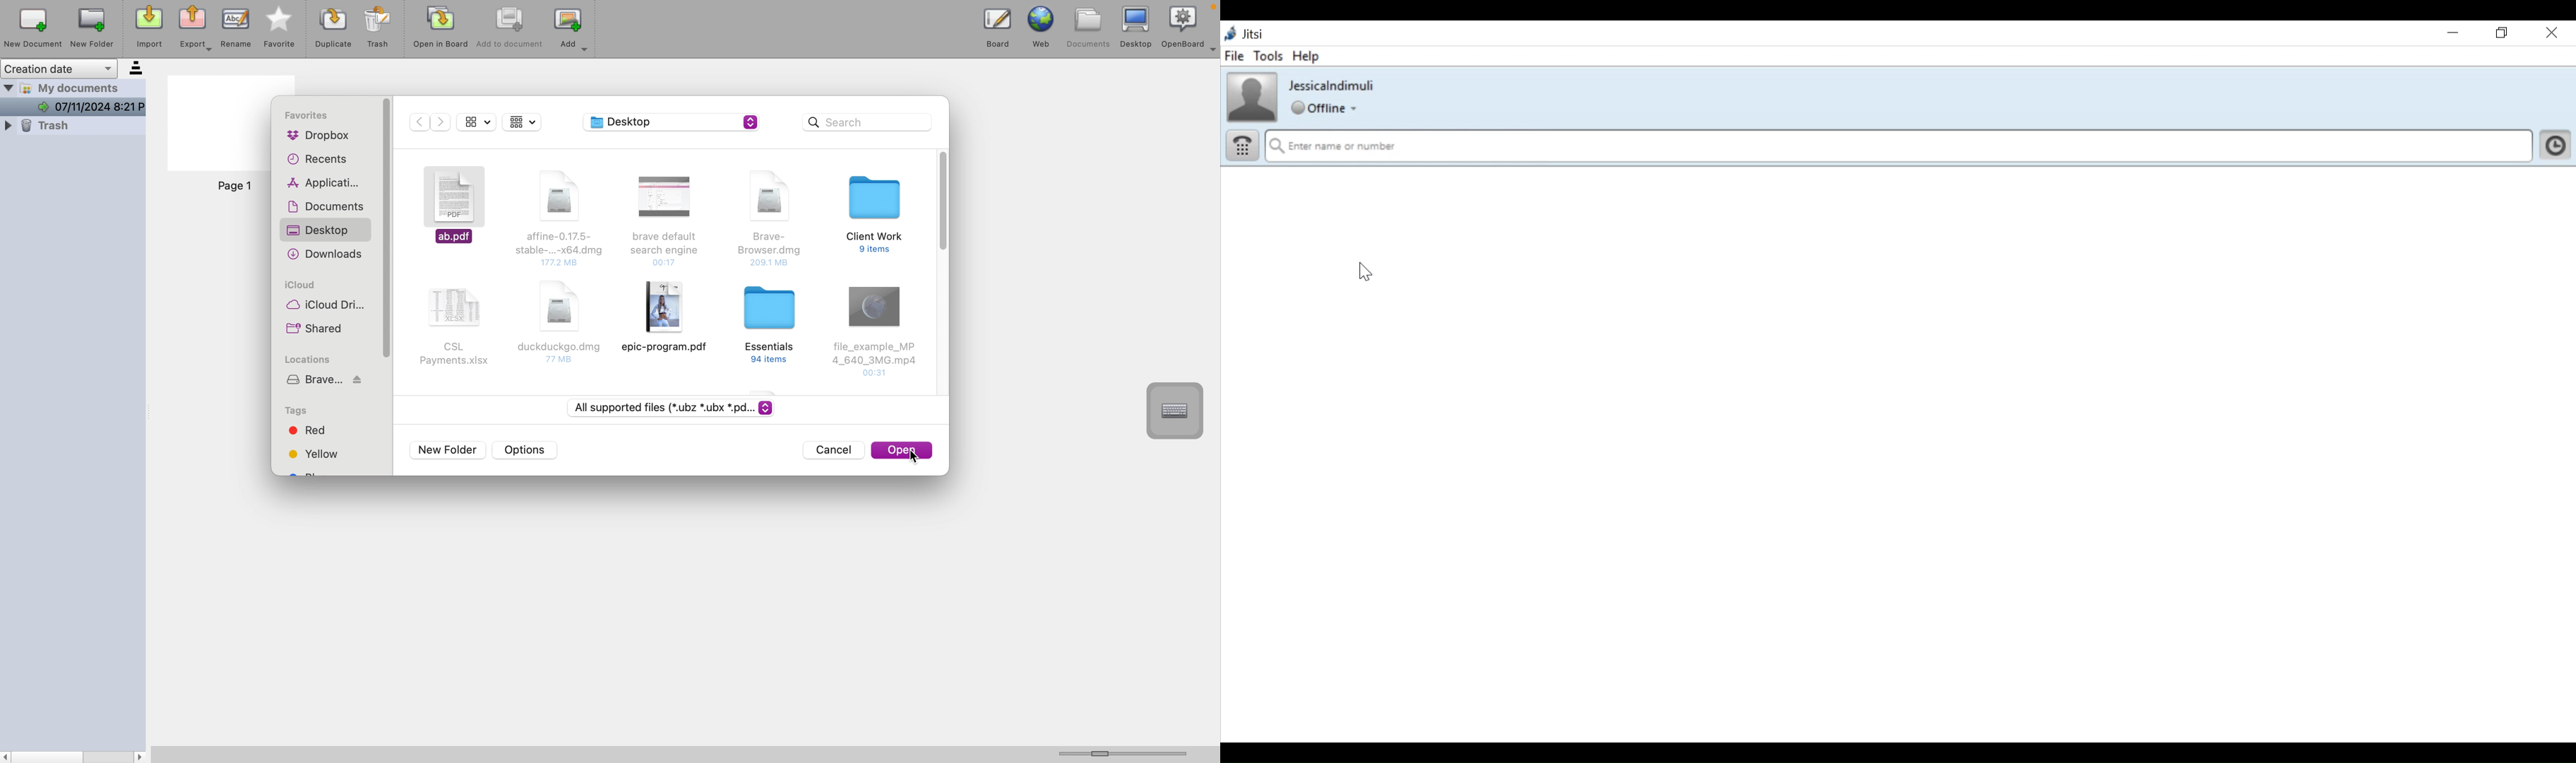 The image size is (2576, 784). Describe the element at coordinates (1234, 56) in the screenshot. I see `File` at that location.